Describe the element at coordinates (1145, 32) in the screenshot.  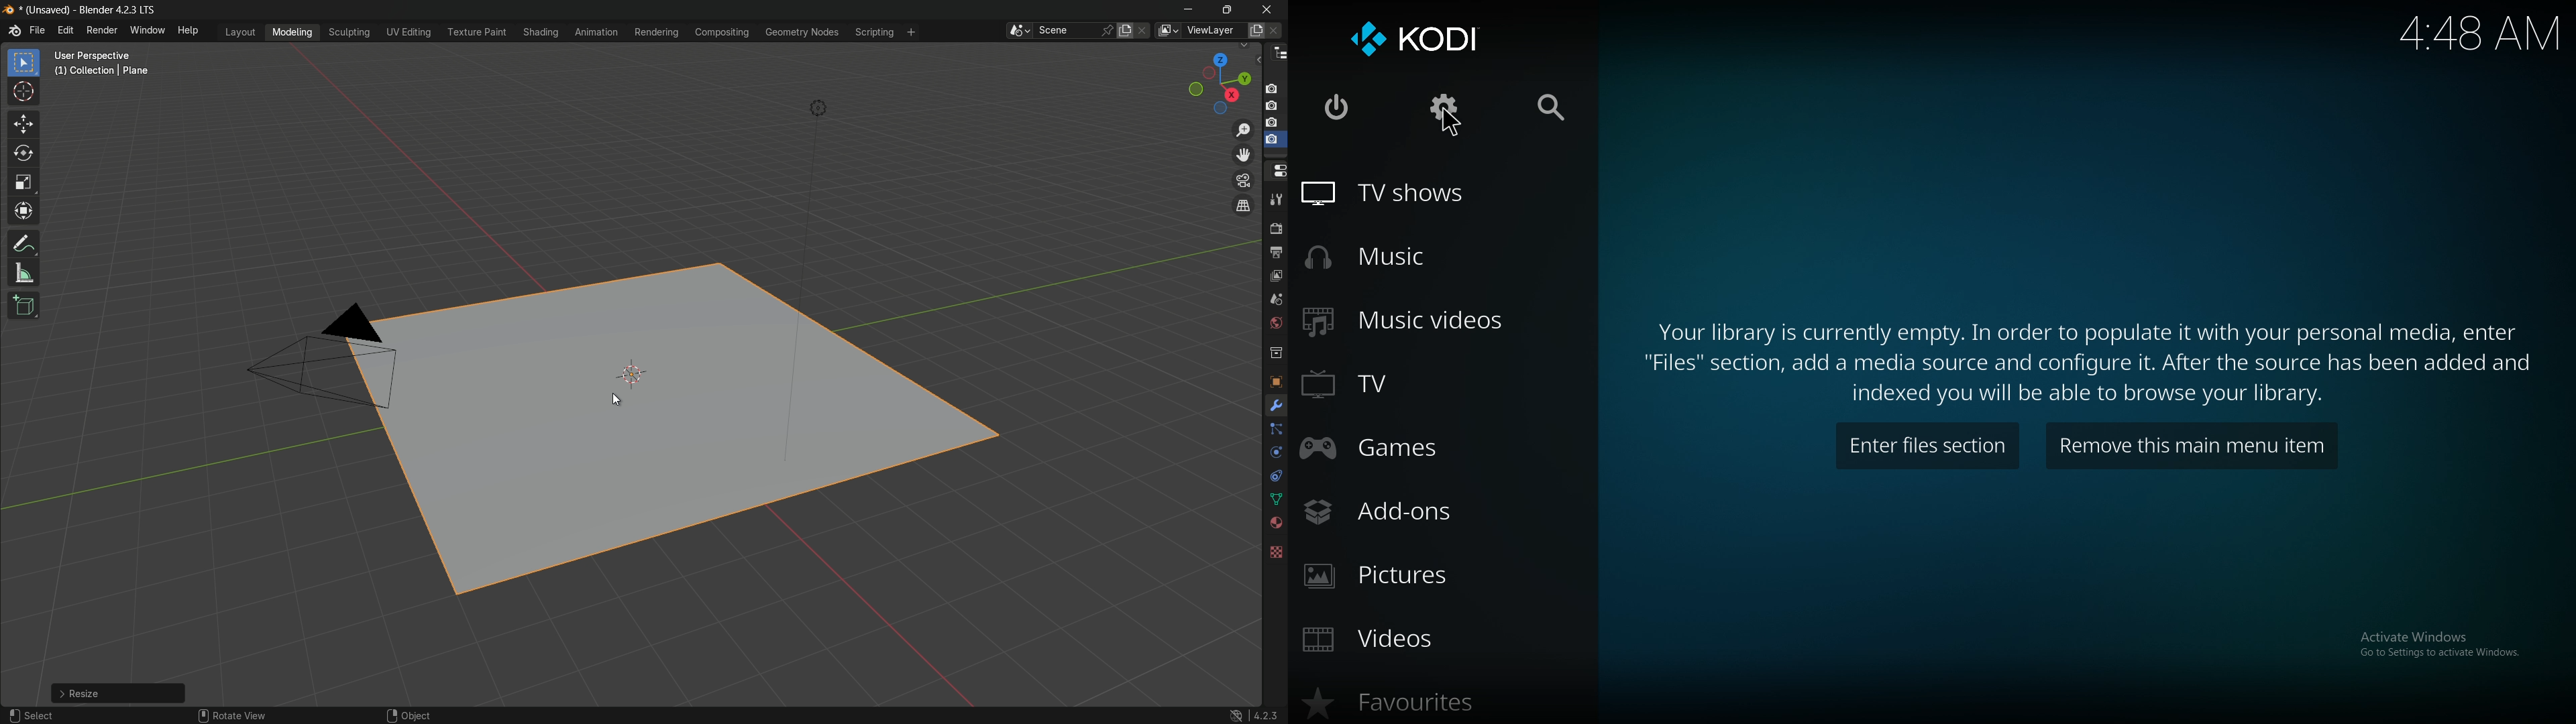
I see `delete scene` at that location.